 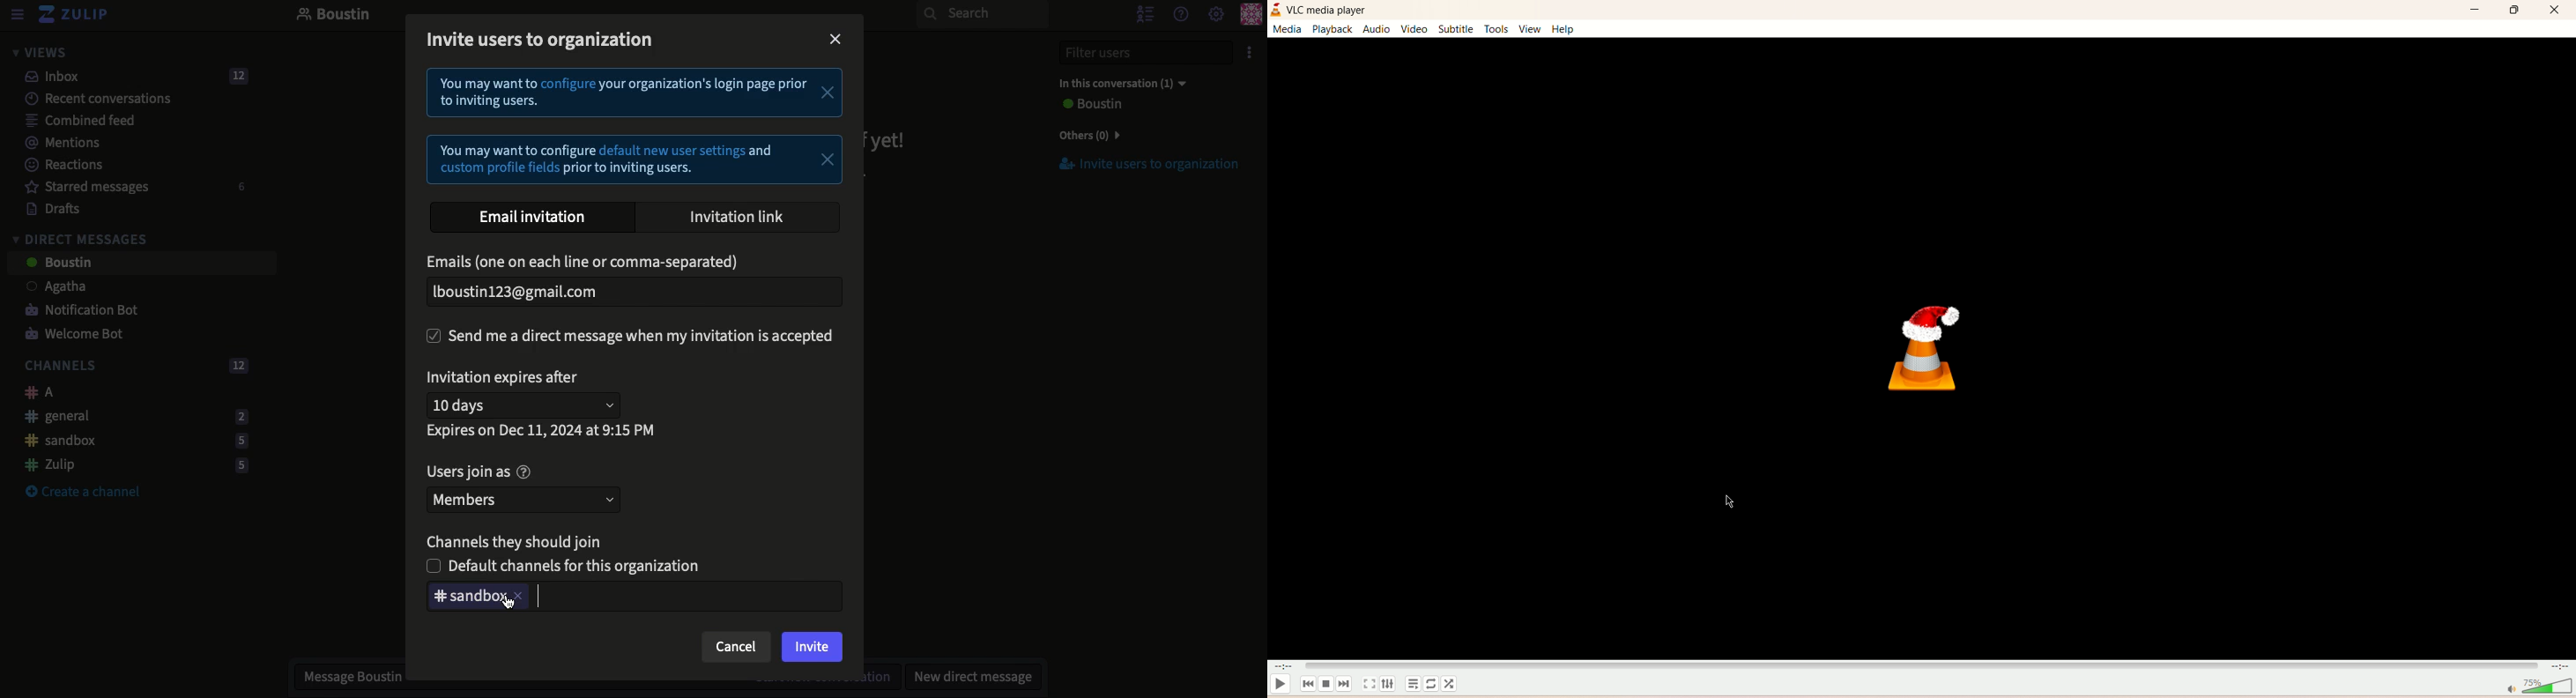 I want to click on Profile, so click(x=1251, y=16).